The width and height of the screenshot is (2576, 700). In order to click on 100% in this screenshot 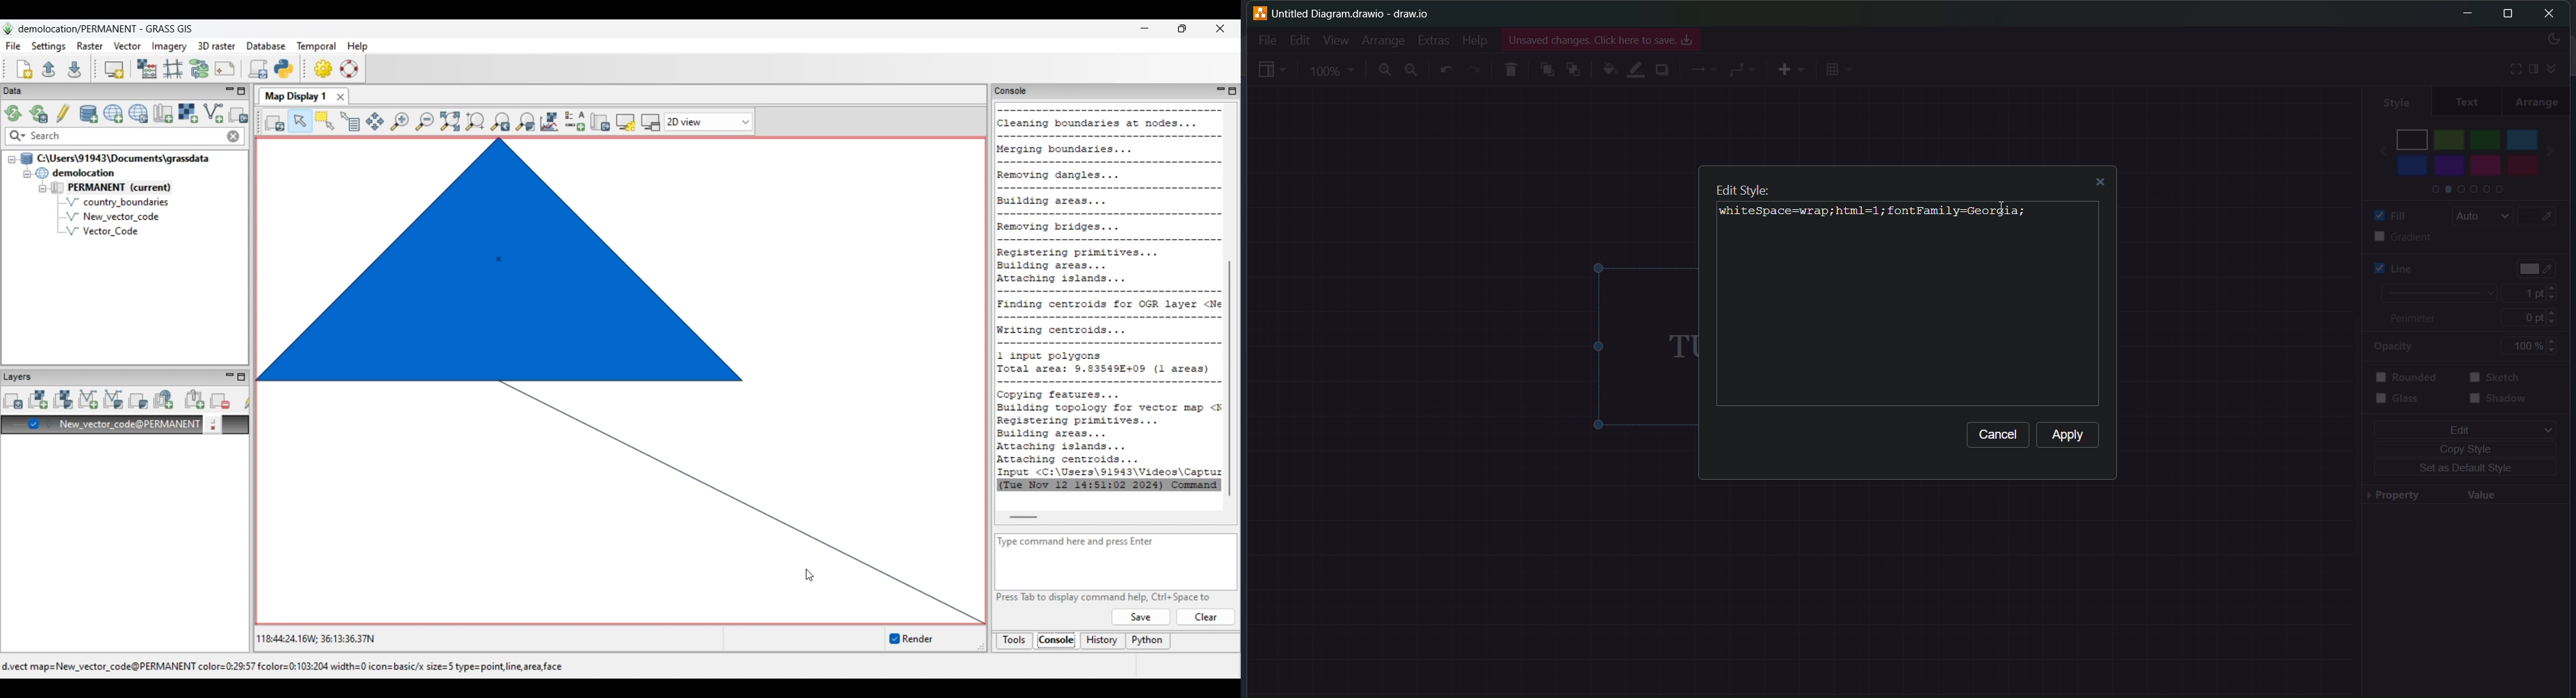, I will do `click(2535, 346)`.